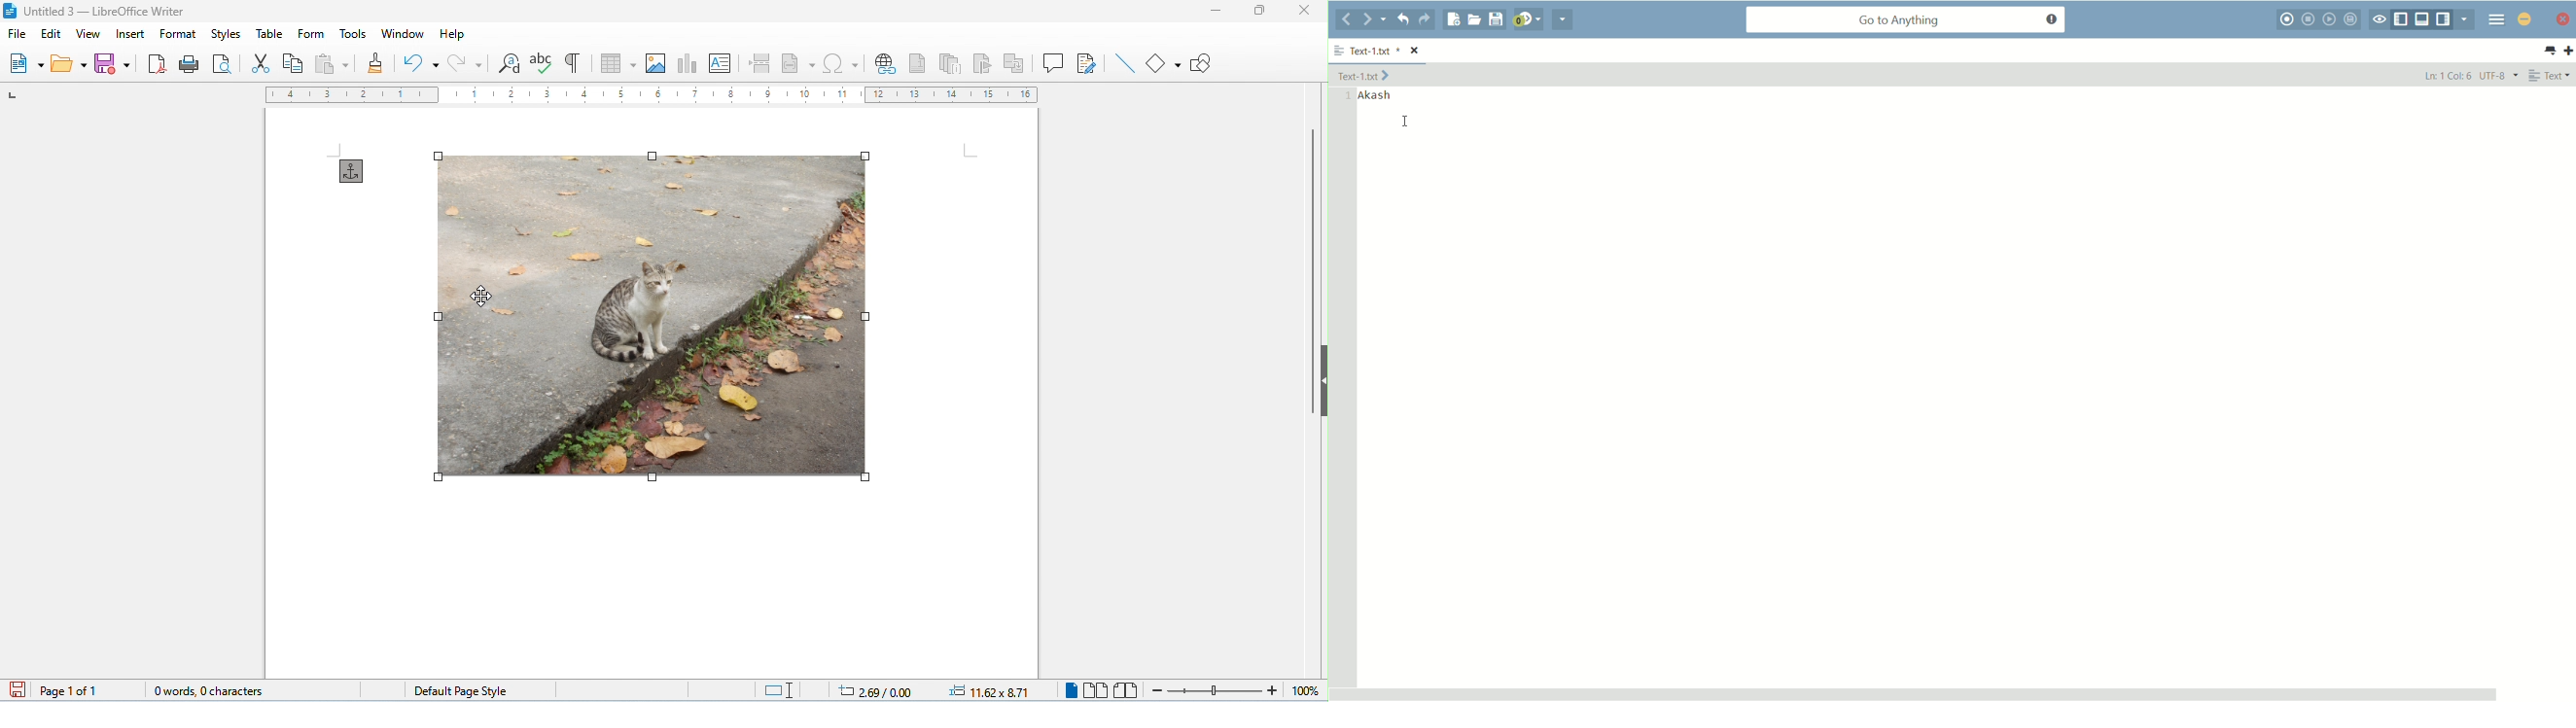  What do you see at coordinates (1087, 63) in the screenshot?
I see `show track changes` at bounding box center [1087, 63].